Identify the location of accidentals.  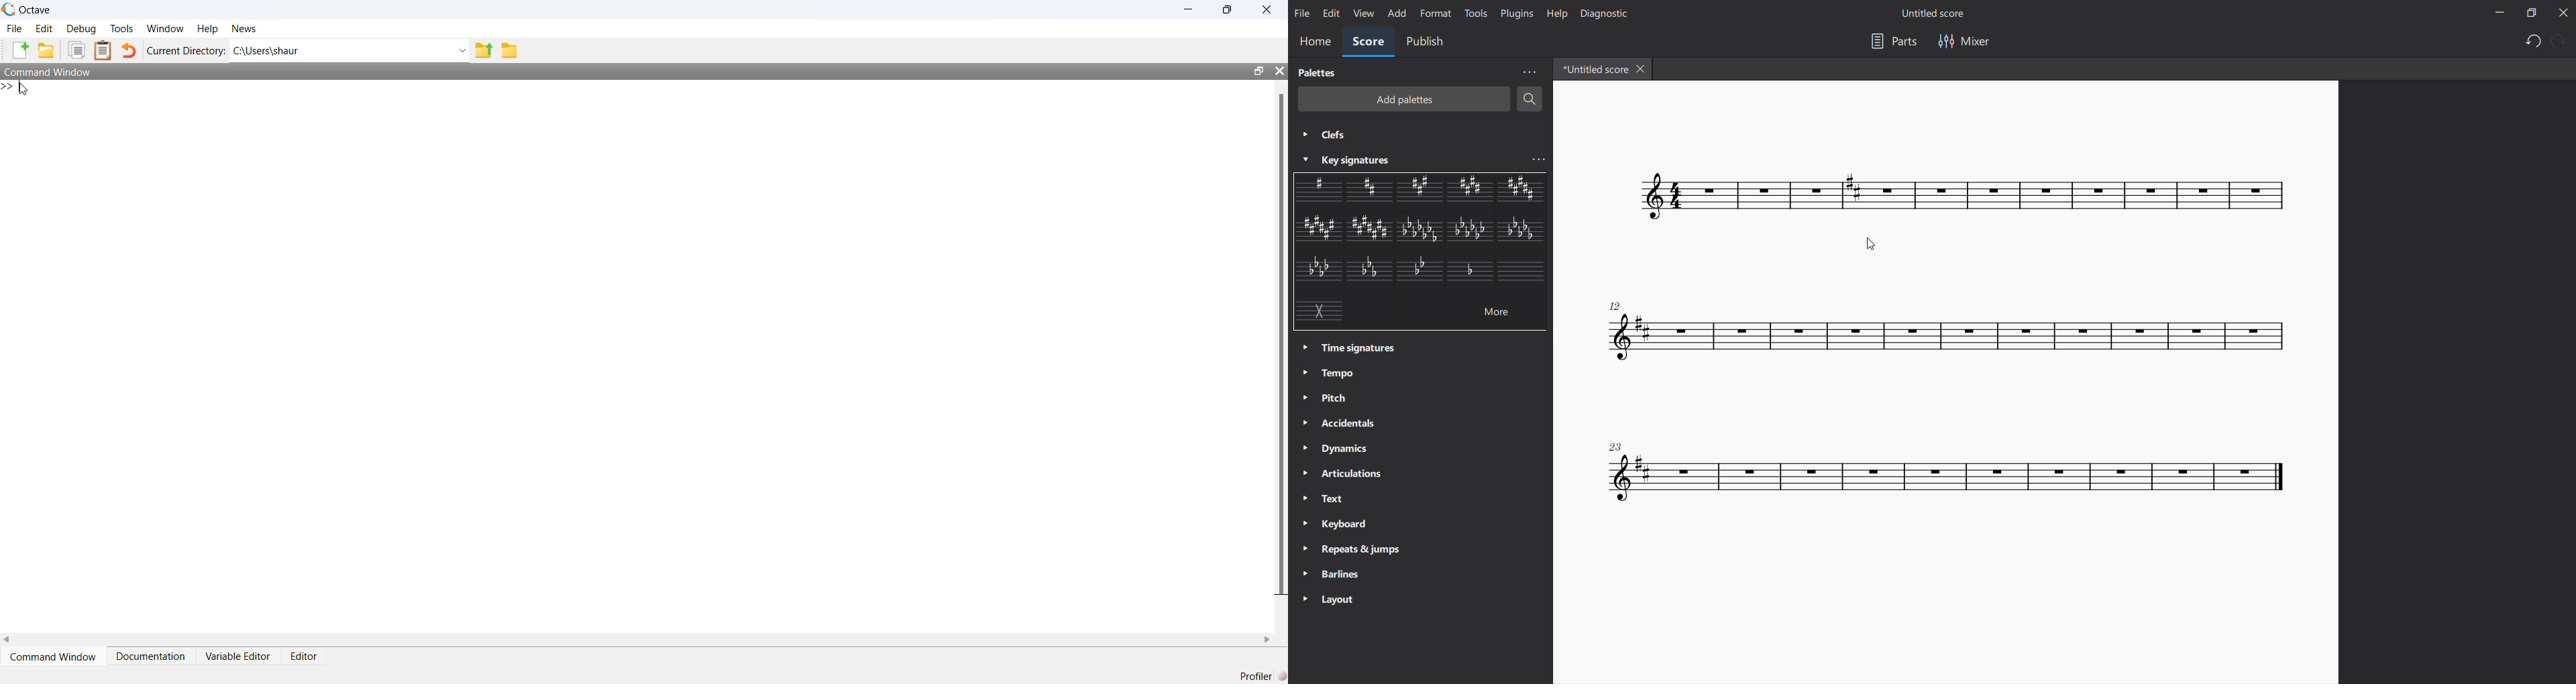
(1343, 423).